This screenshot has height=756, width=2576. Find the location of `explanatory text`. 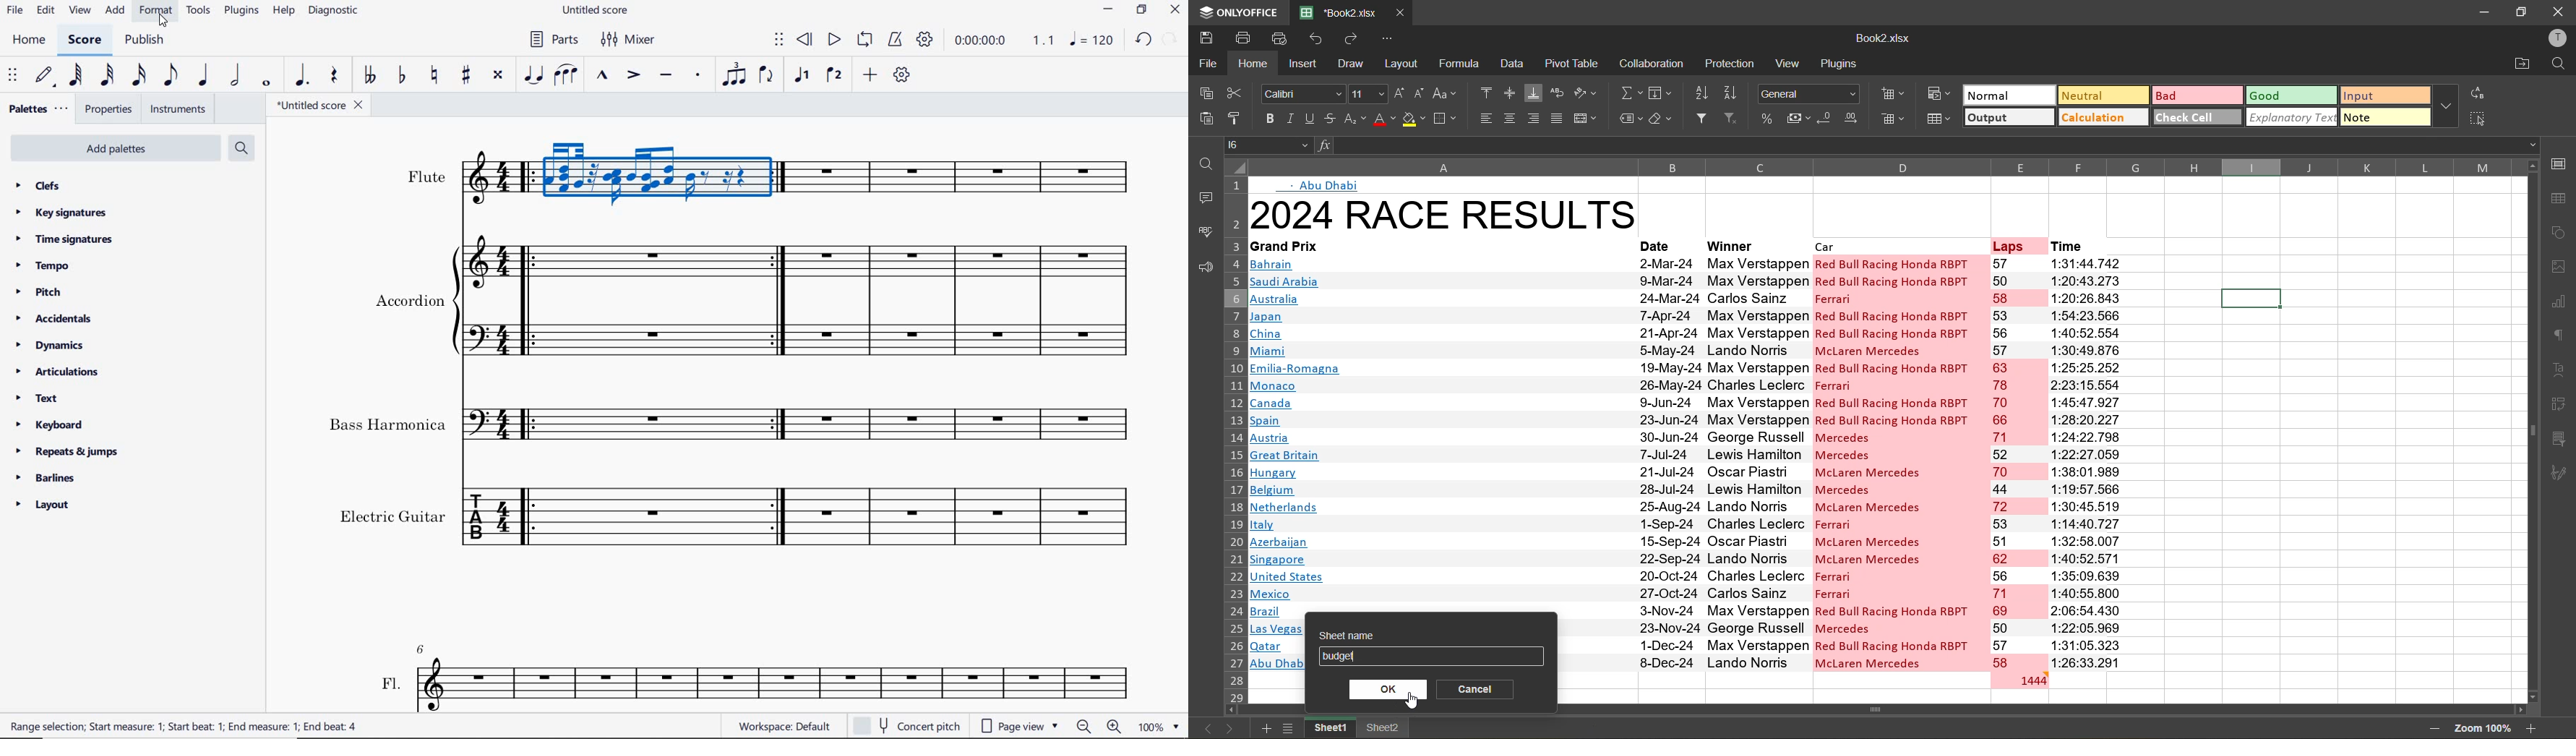

explanatory text is located at coordinates (2289, 117).